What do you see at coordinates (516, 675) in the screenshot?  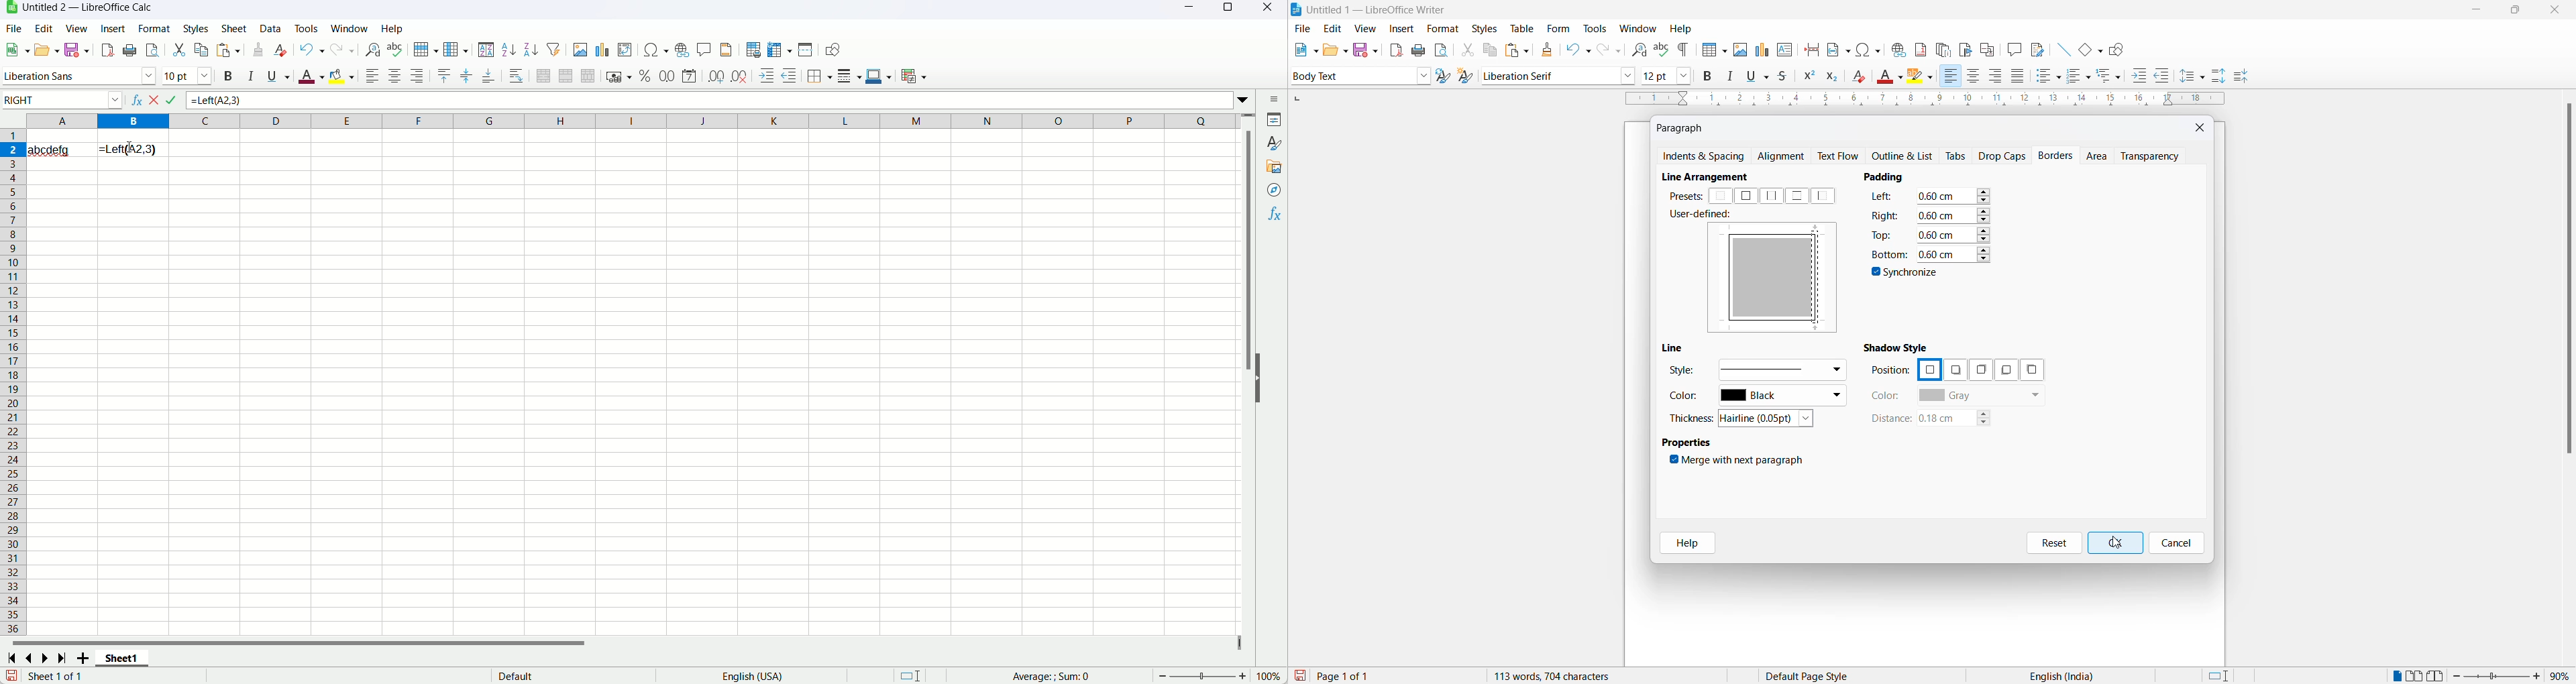 I see `default` at bounding box center [516, 675].